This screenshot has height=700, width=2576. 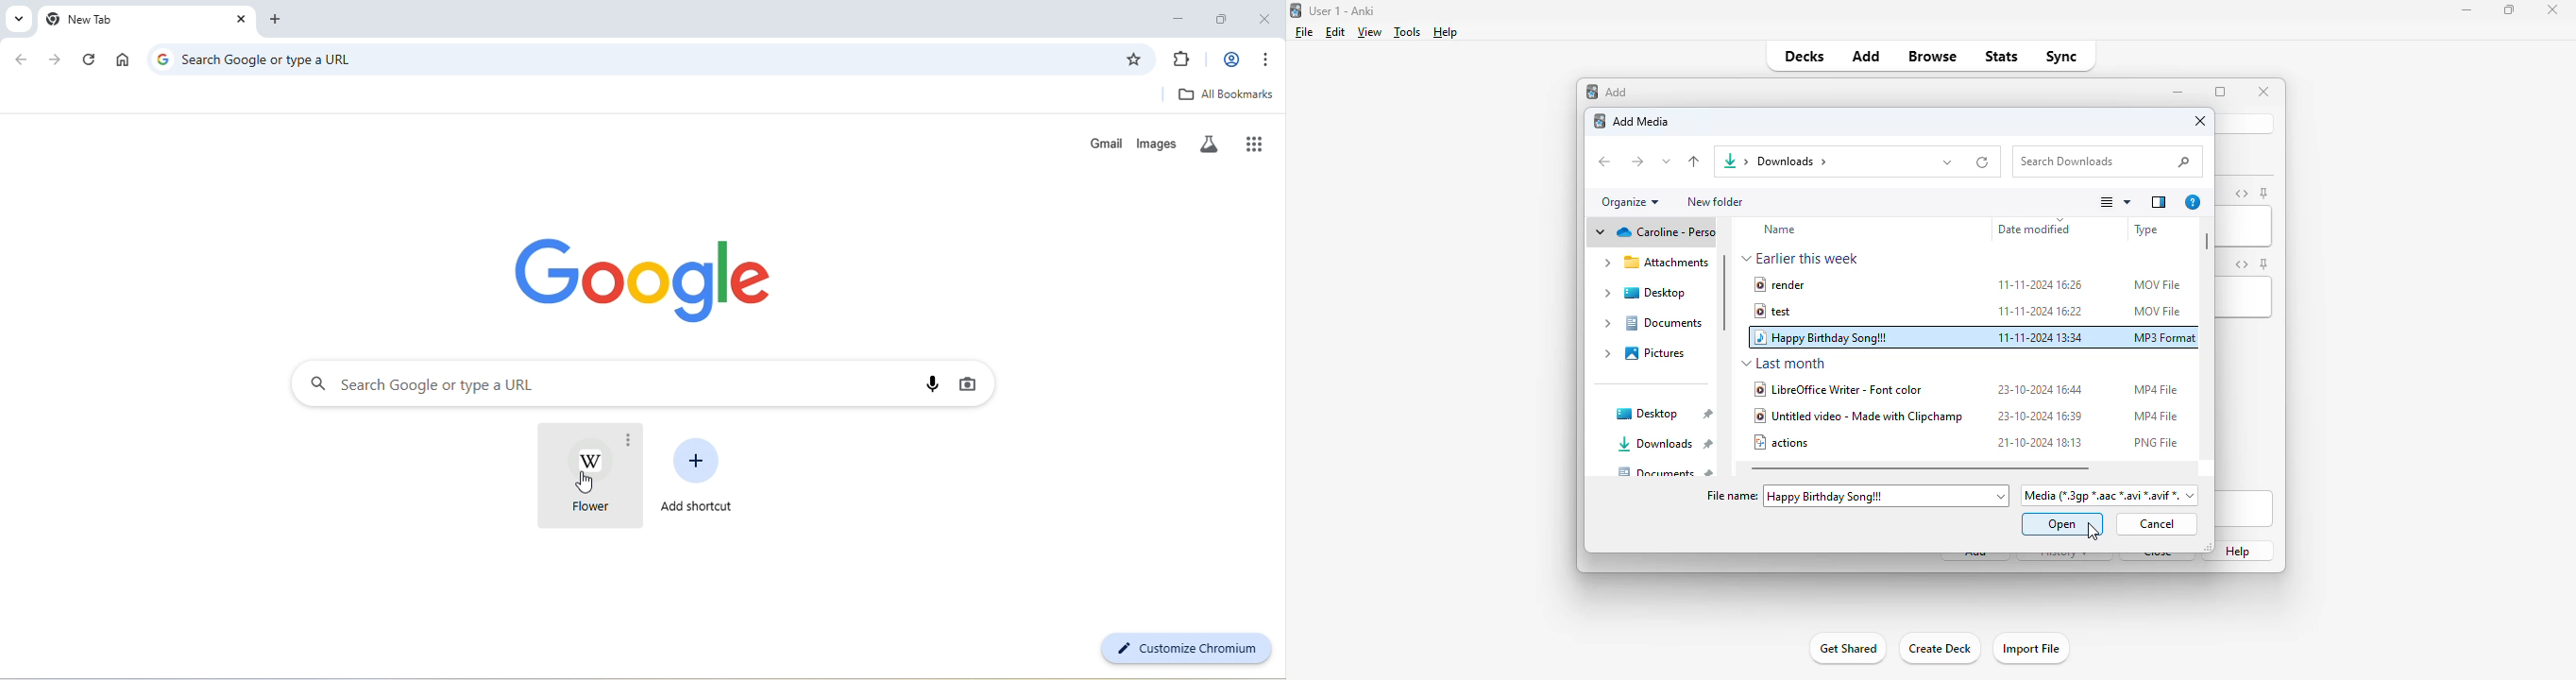 What do you see at coordinates (2466, 10) in the screenshot?
I see `minimize` at bounding box center [2466, 10].